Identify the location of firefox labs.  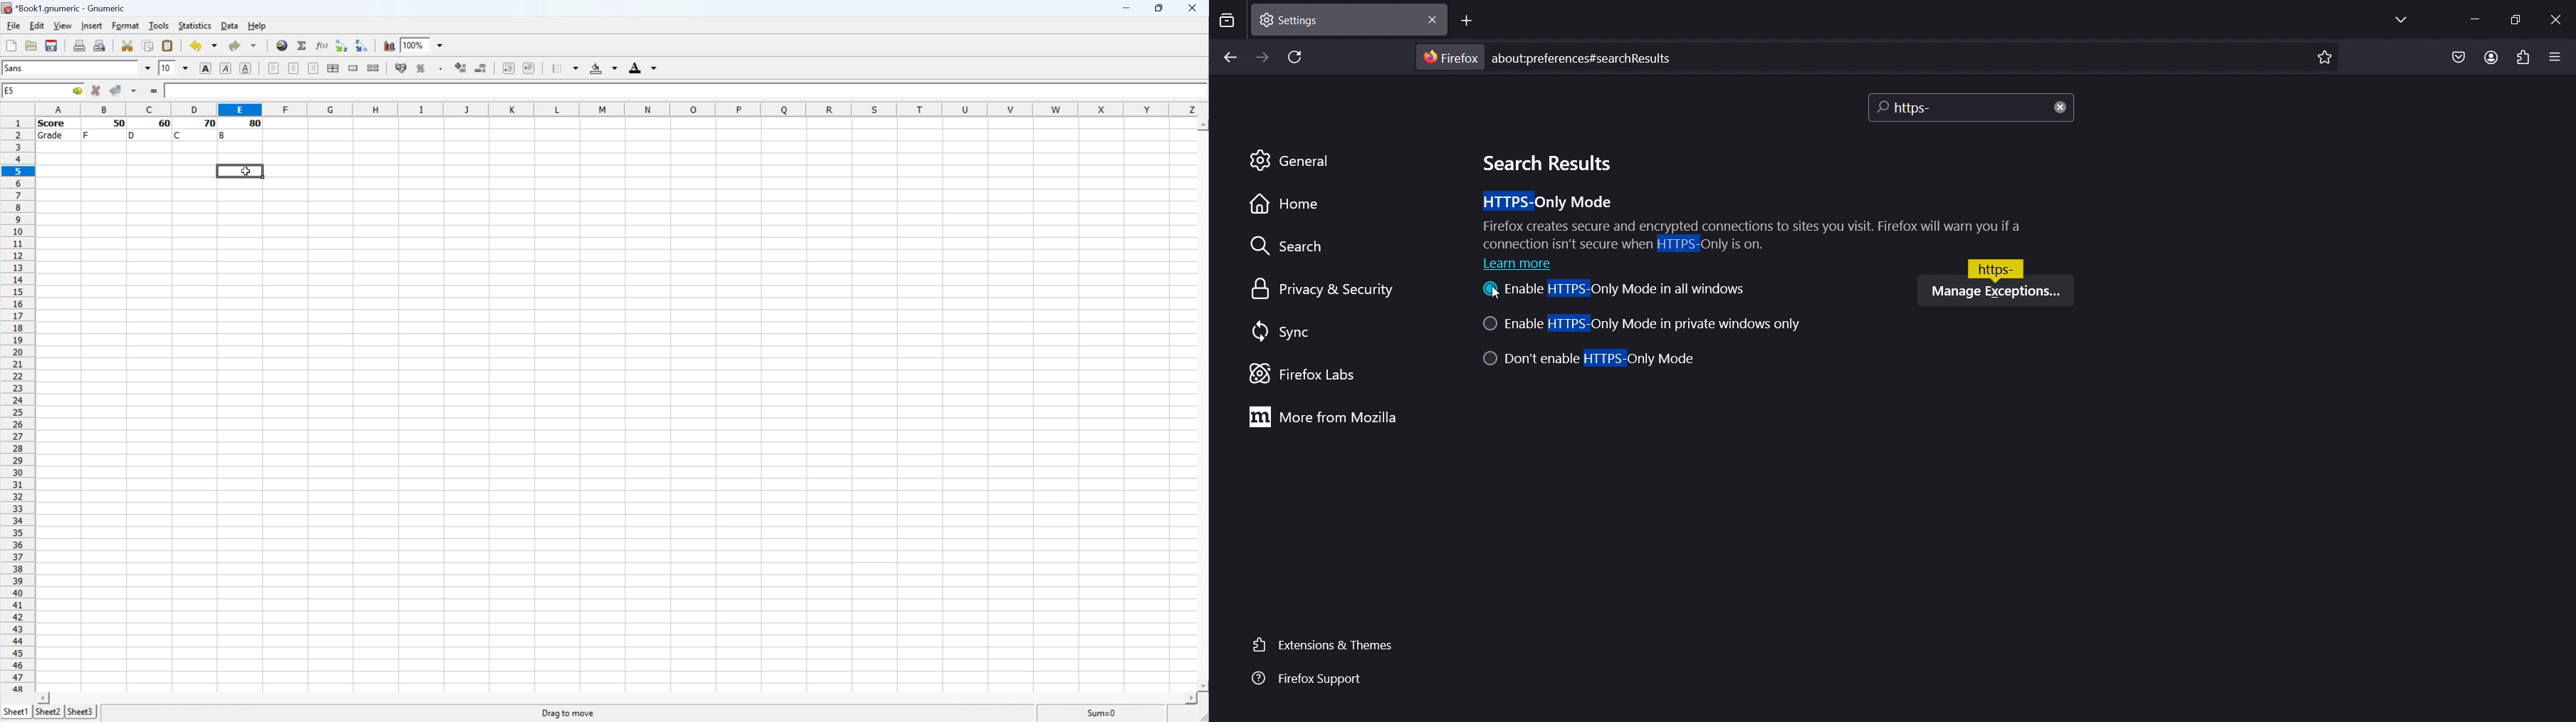
(1314, 373).